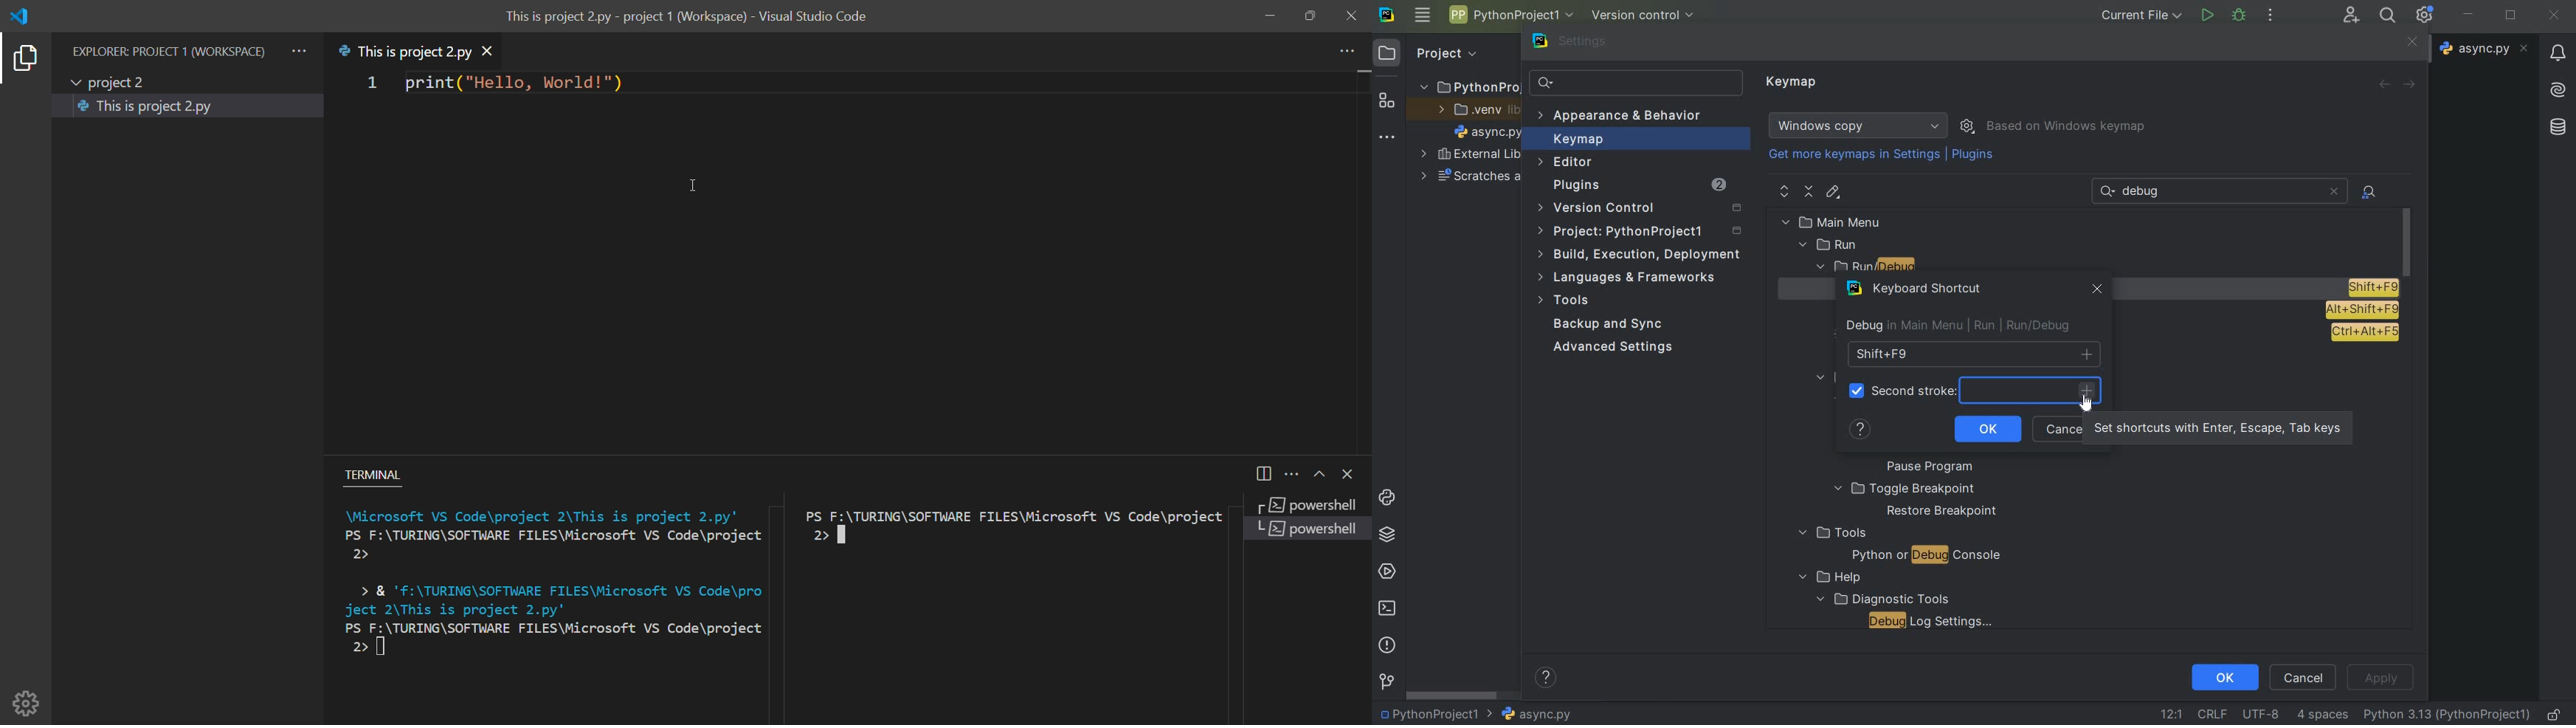  Describe the element at coordinates (1546, 680) in the screenshot. I see `show help contents` at that location.